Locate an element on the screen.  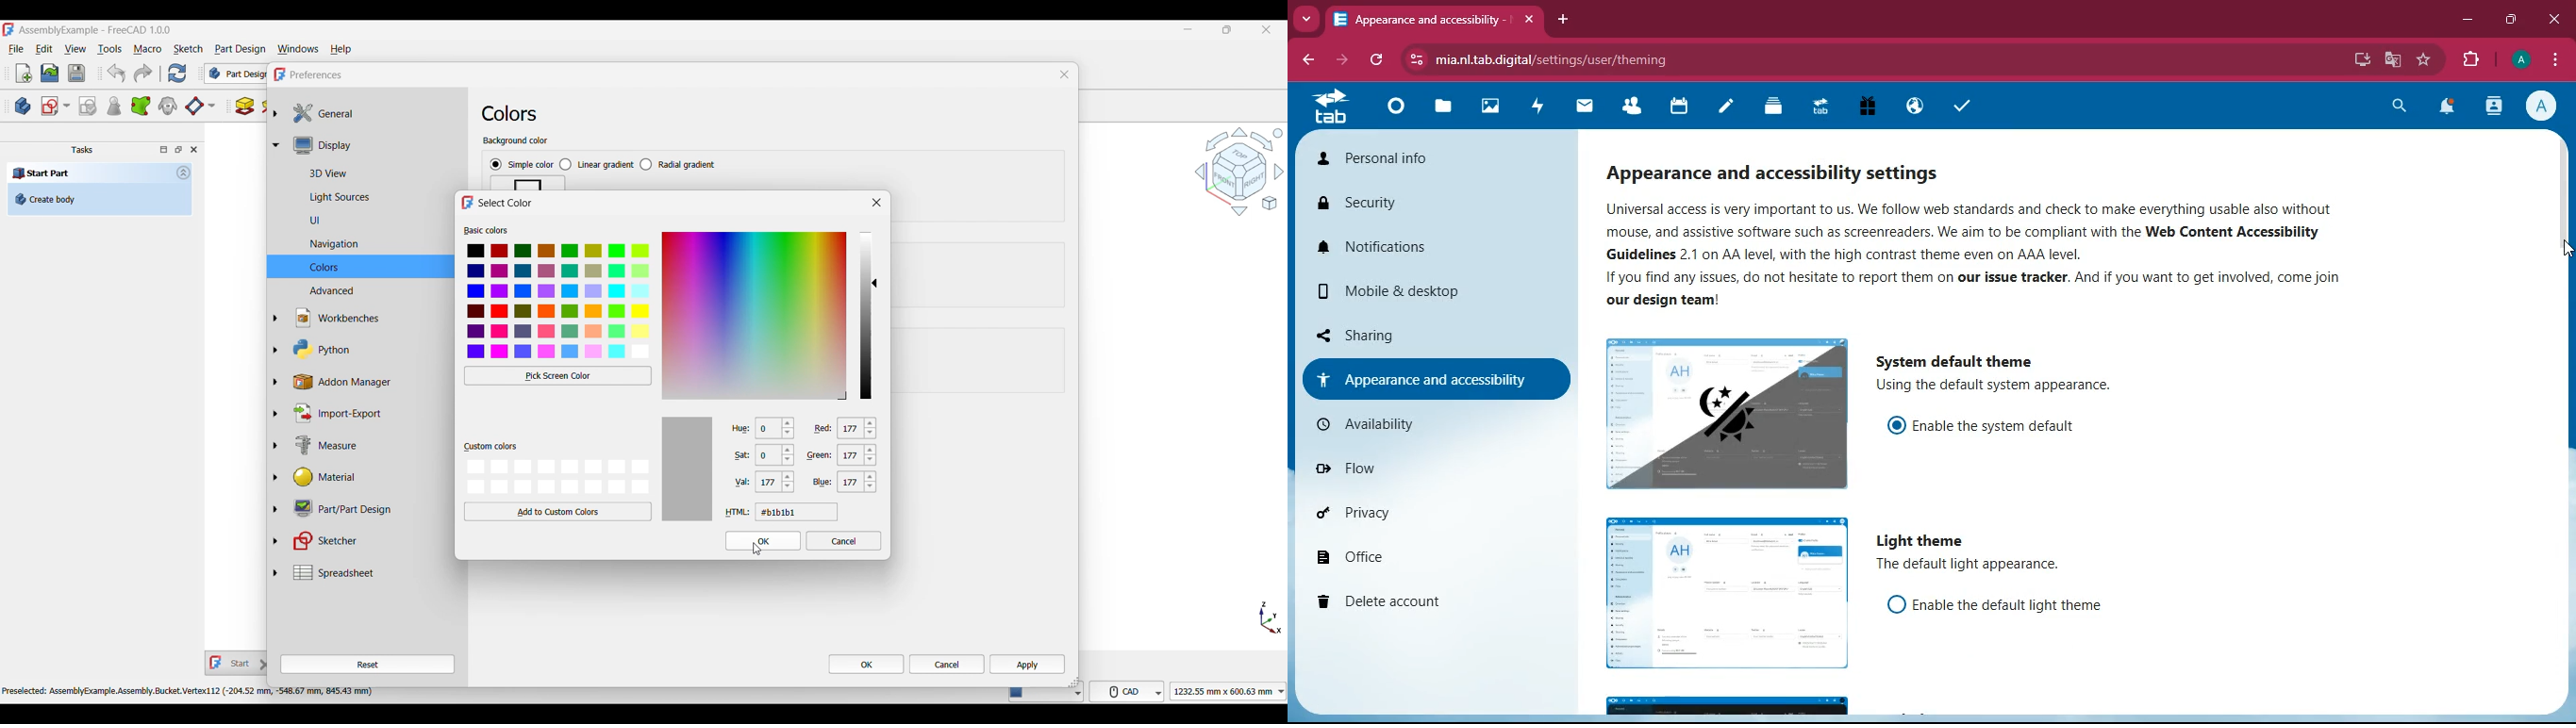
Navigation is located at coordinates (1240, 171).